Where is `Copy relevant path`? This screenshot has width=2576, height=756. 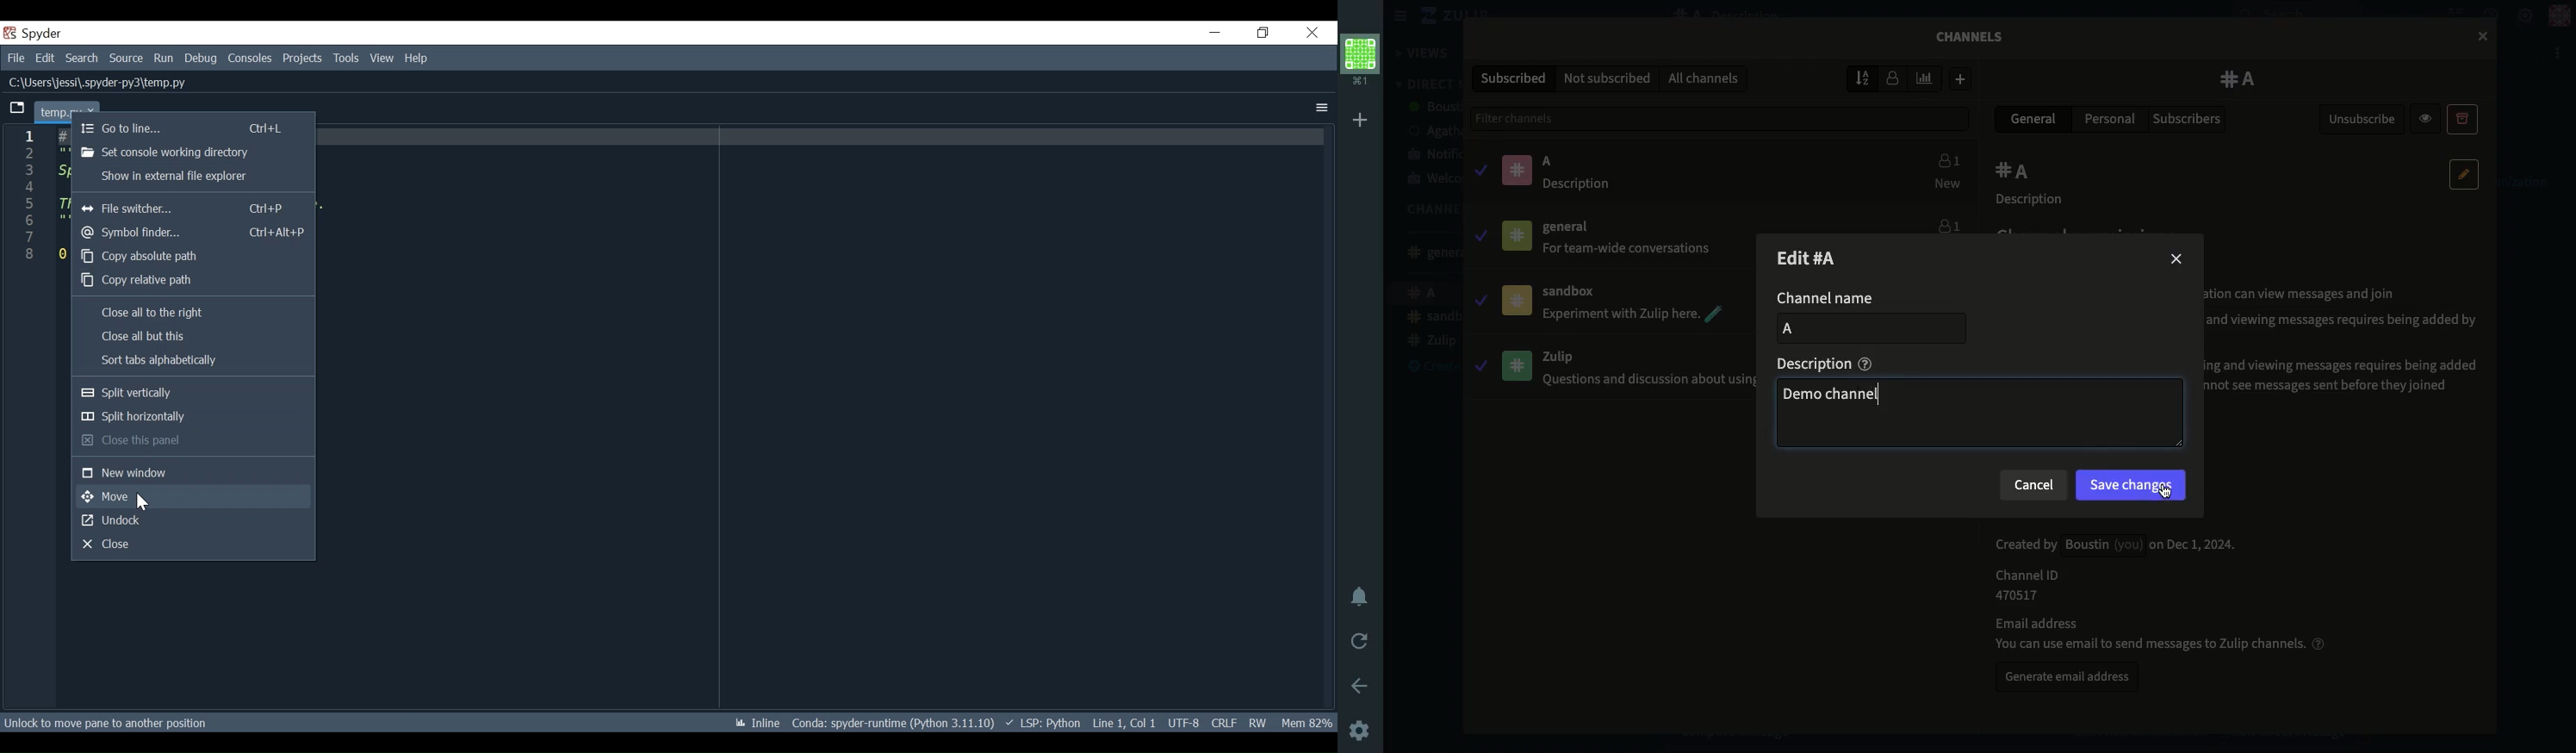 Copy relevant path is located at coordinates (191, 280).